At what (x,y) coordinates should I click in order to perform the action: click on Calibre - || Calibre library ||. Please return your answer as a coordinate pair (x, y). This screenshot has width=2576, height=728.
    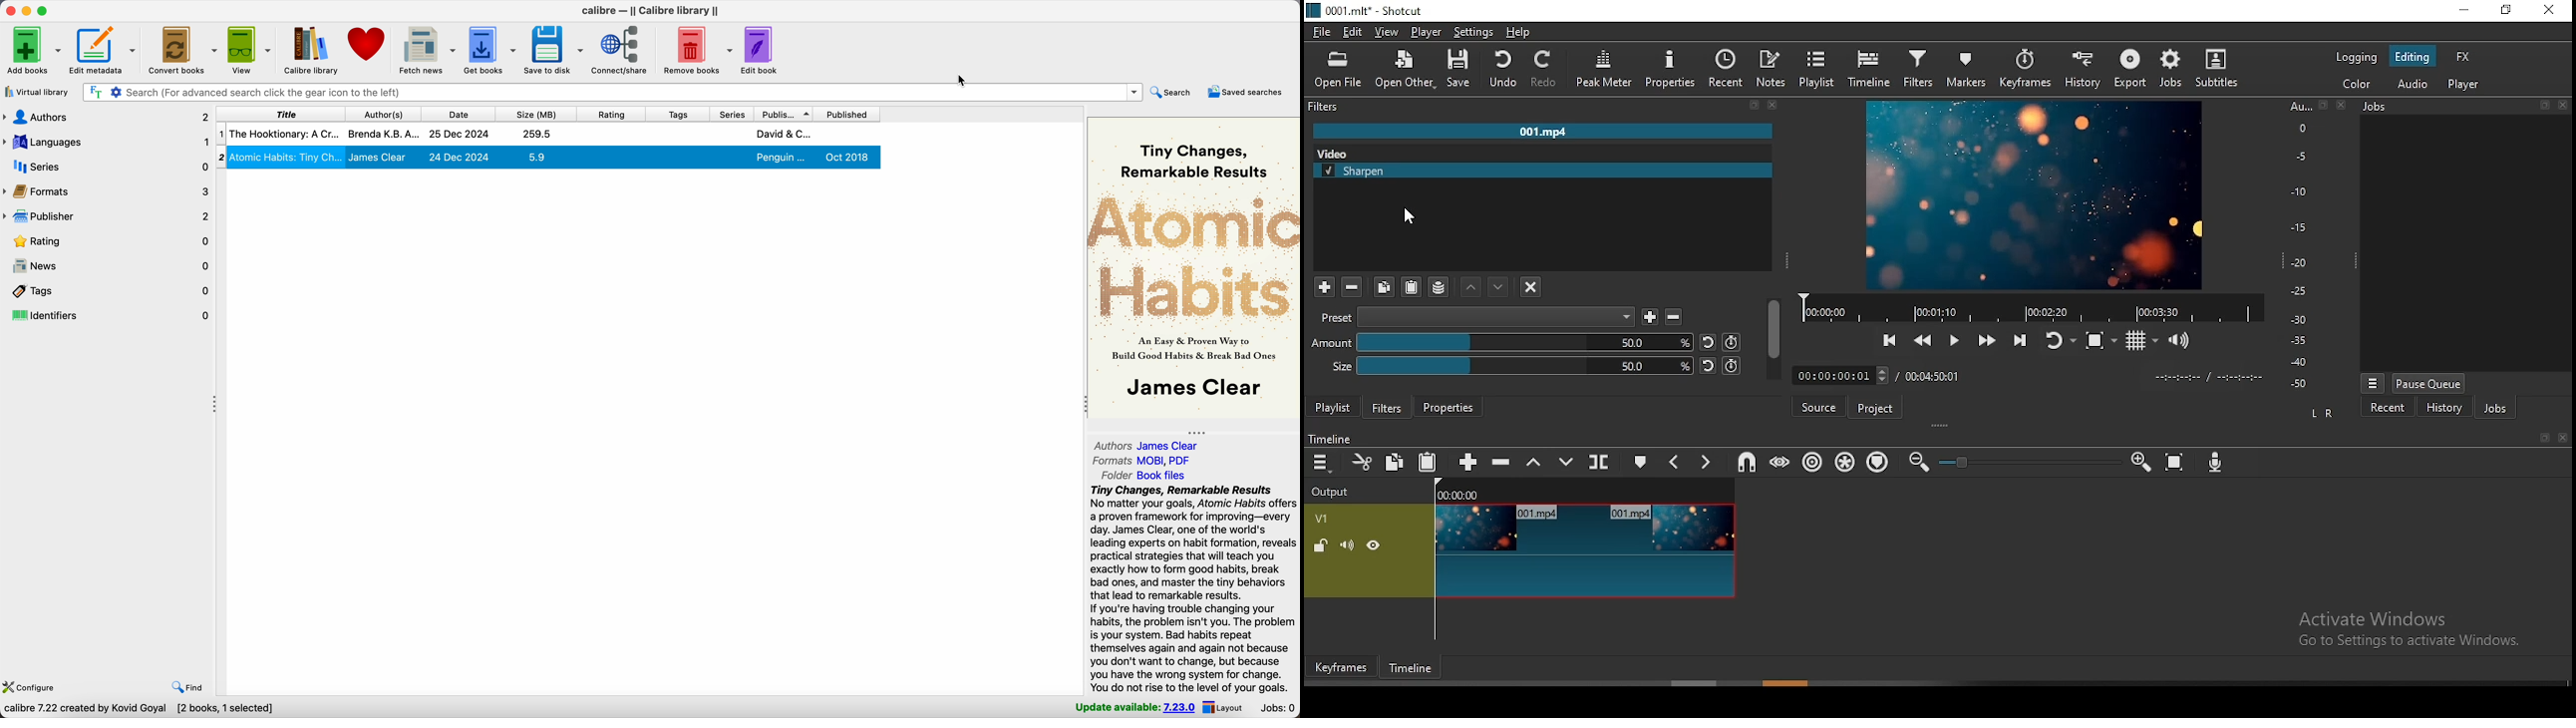
    Looking at the image, I should click on (650, 11).